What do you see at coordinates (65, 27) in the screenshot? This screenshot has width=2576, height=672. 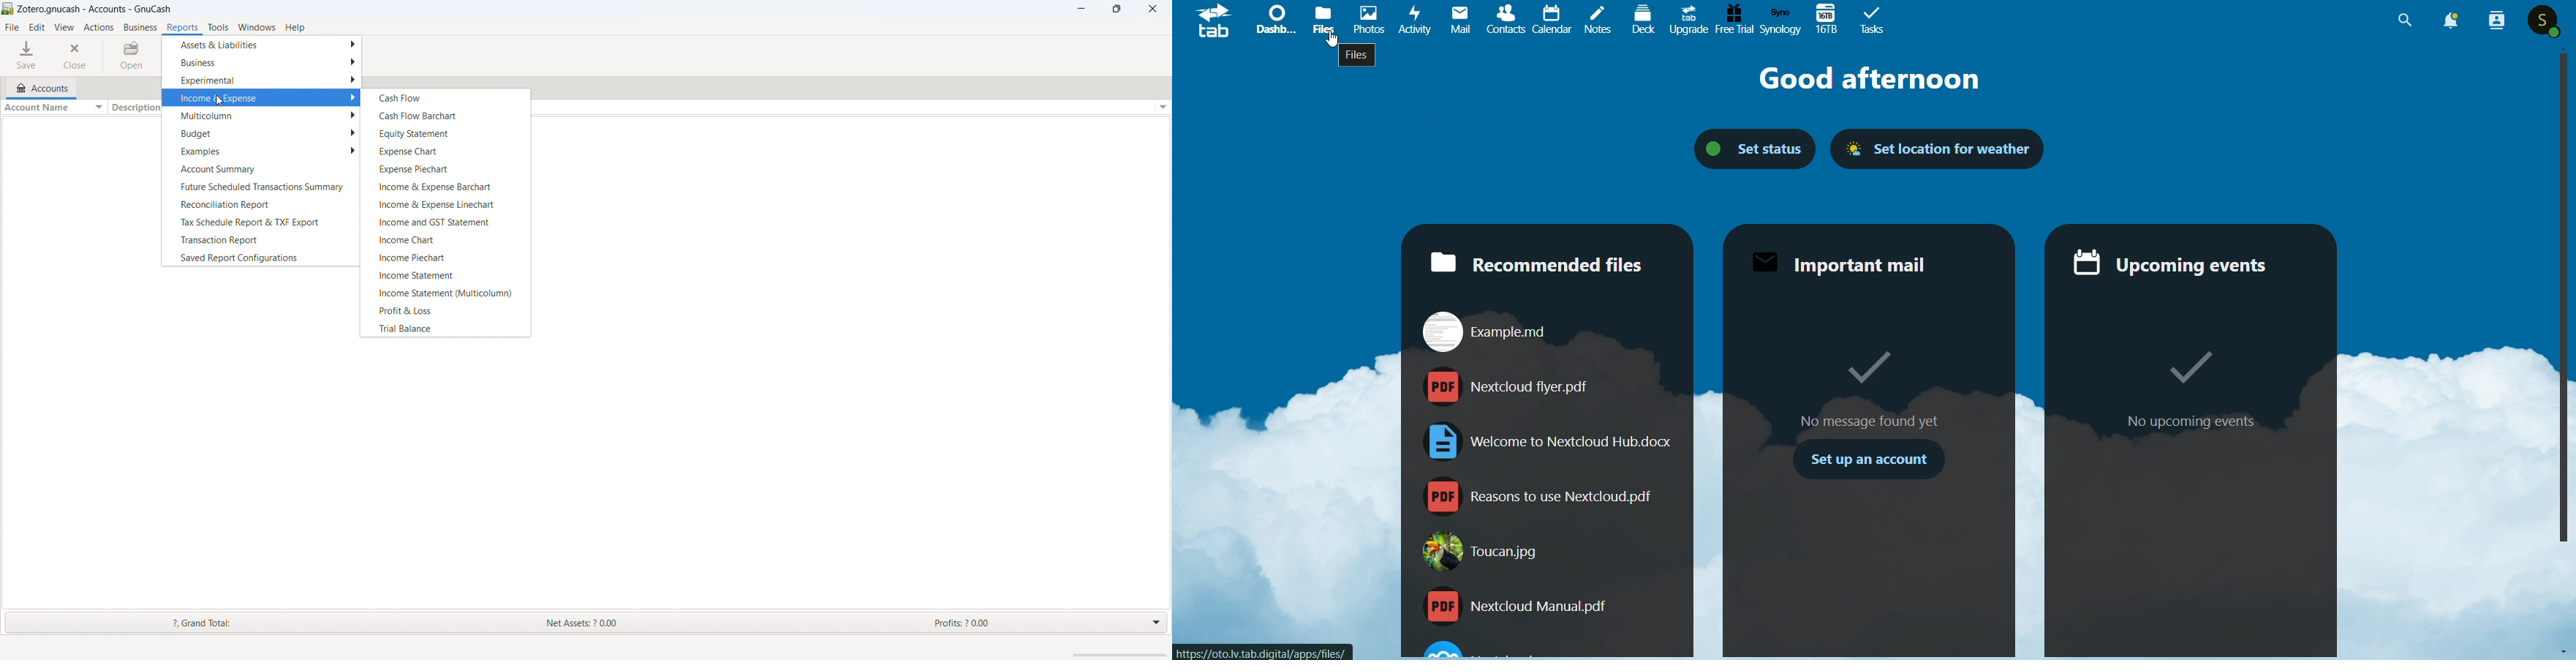 I see `view` at bounding box center [65, 27].